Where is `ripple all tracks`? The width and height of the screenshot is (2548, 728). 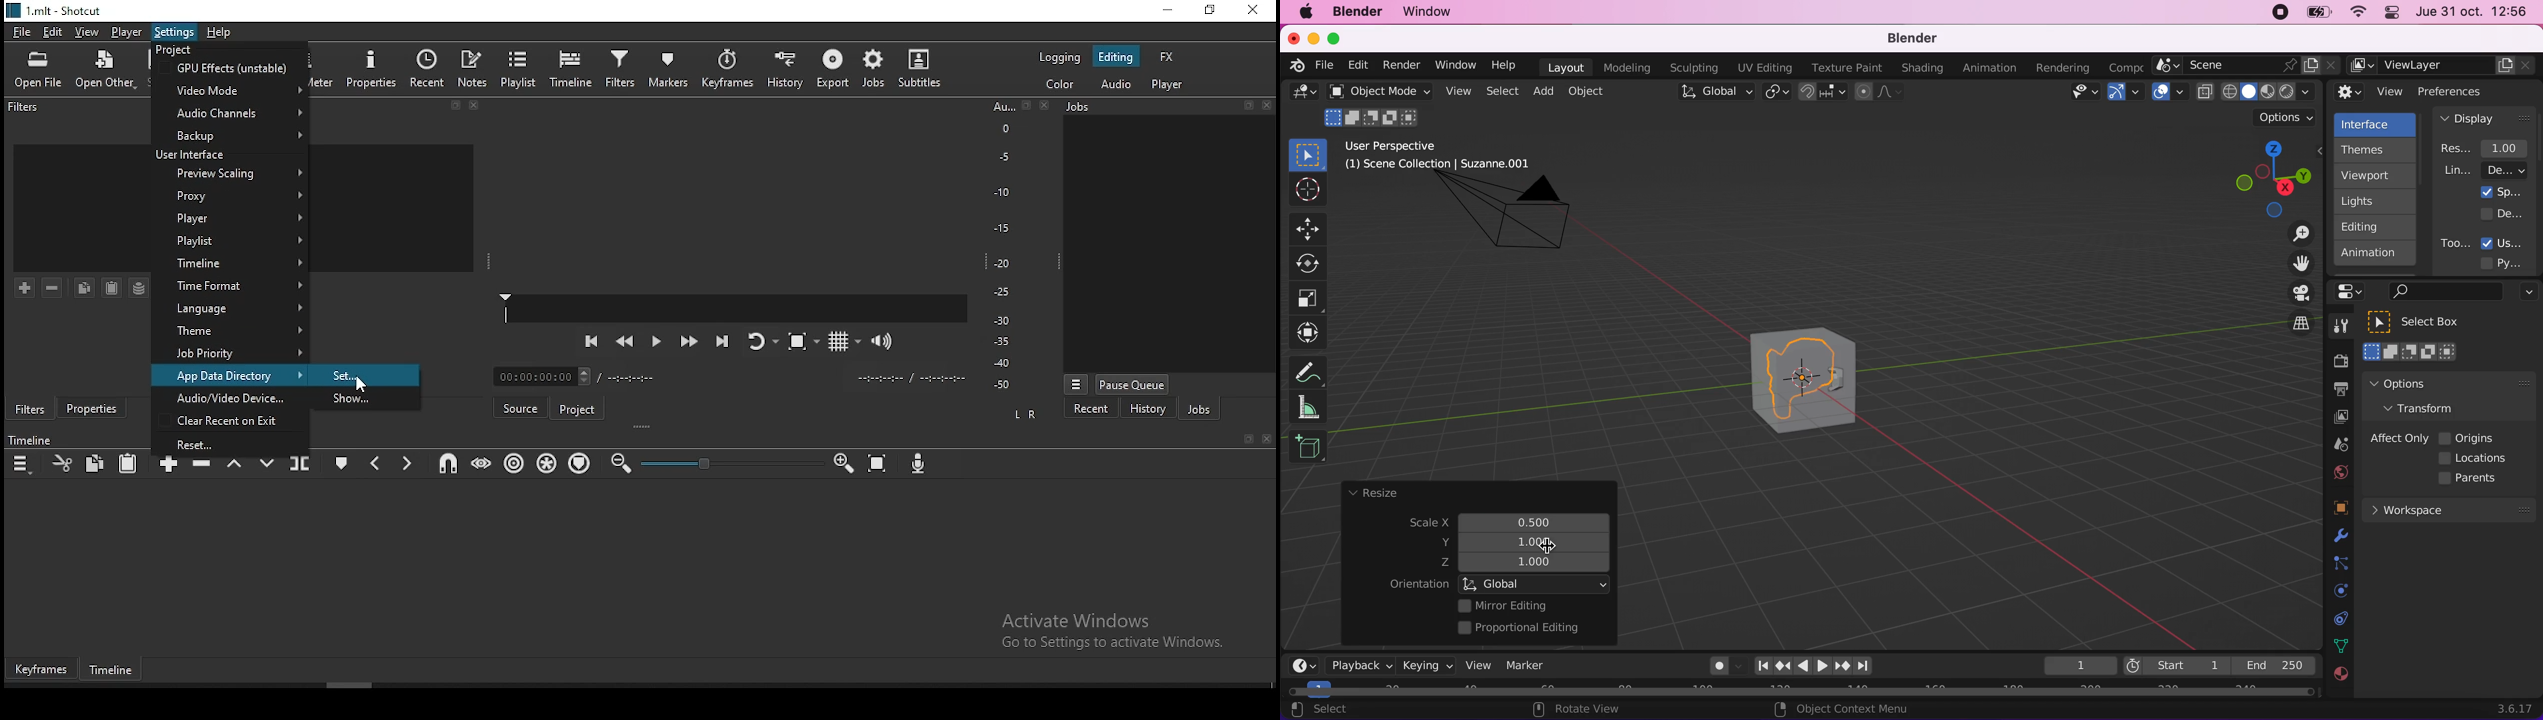 ripple all tracks is located at coordinates (547, 464).